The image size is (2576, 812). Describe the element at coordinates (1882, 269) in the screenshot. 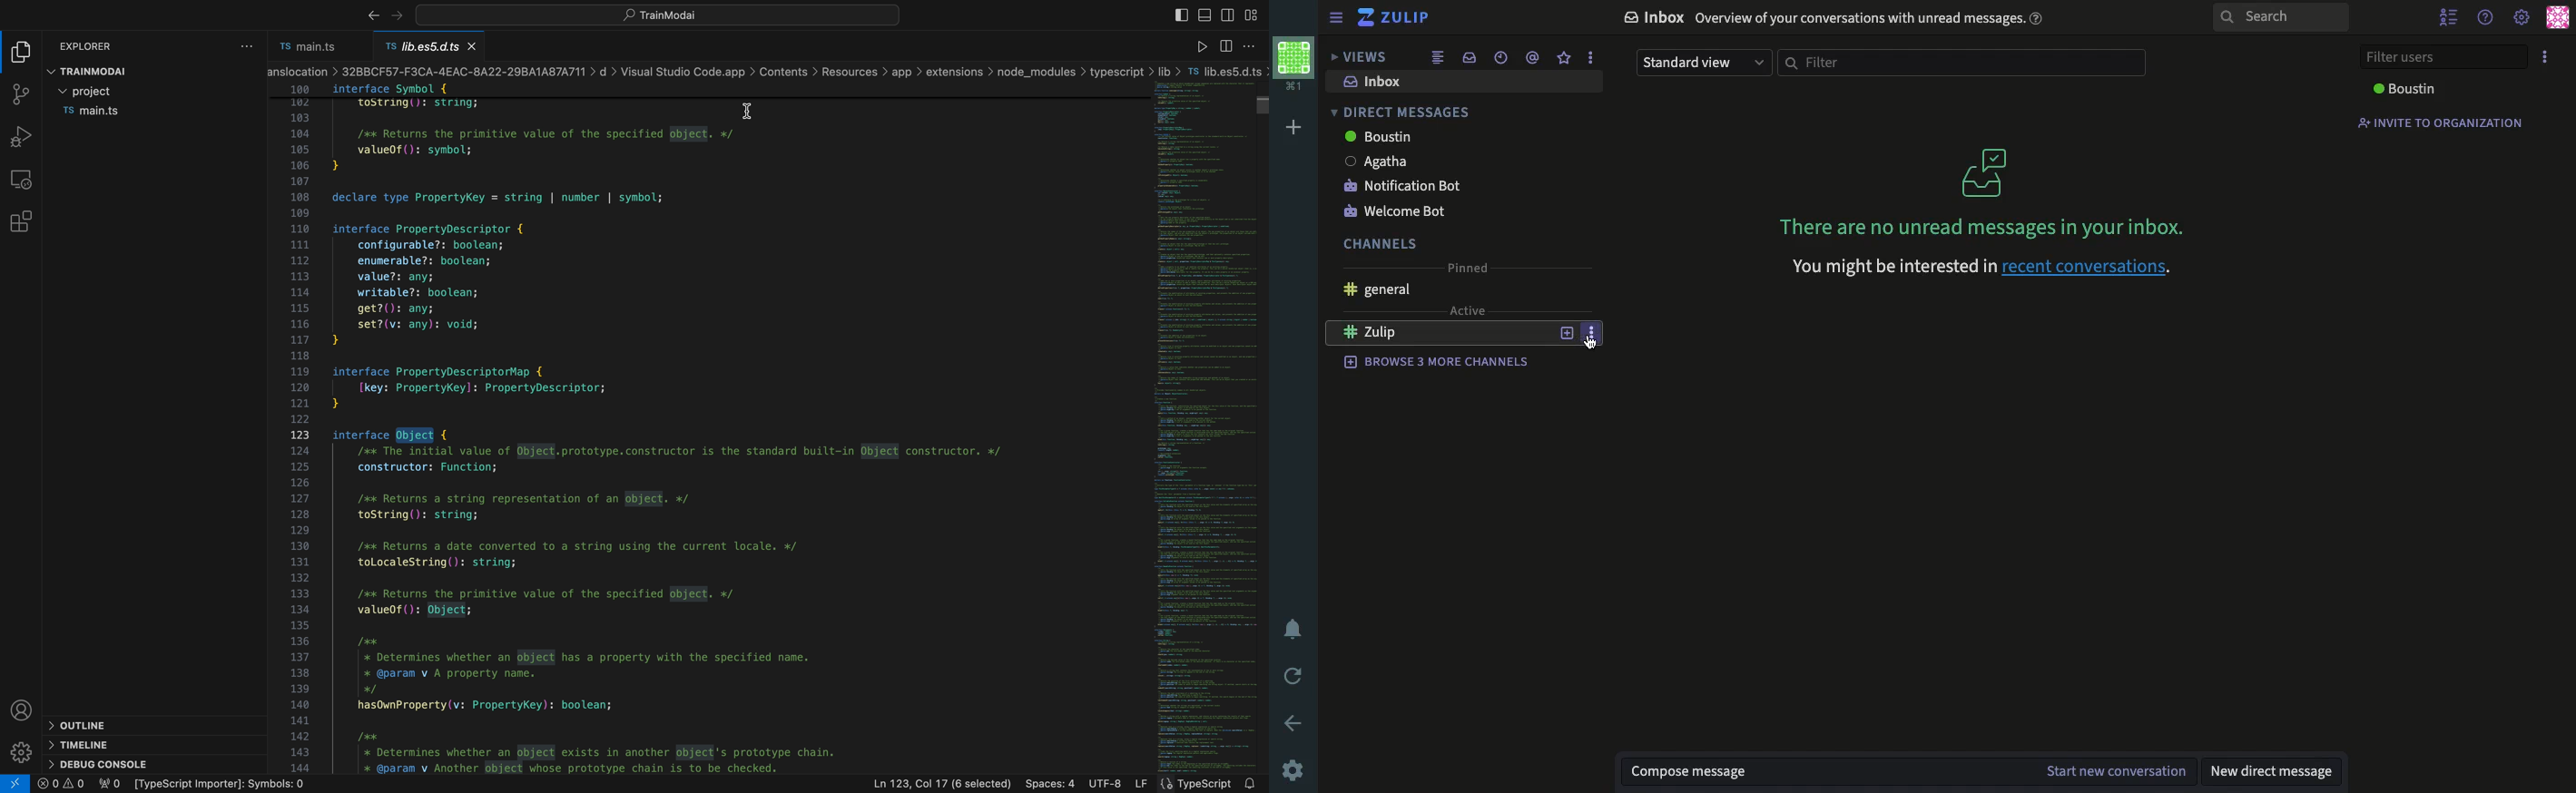

I see `You might be interested in recent conversations.` at that location.